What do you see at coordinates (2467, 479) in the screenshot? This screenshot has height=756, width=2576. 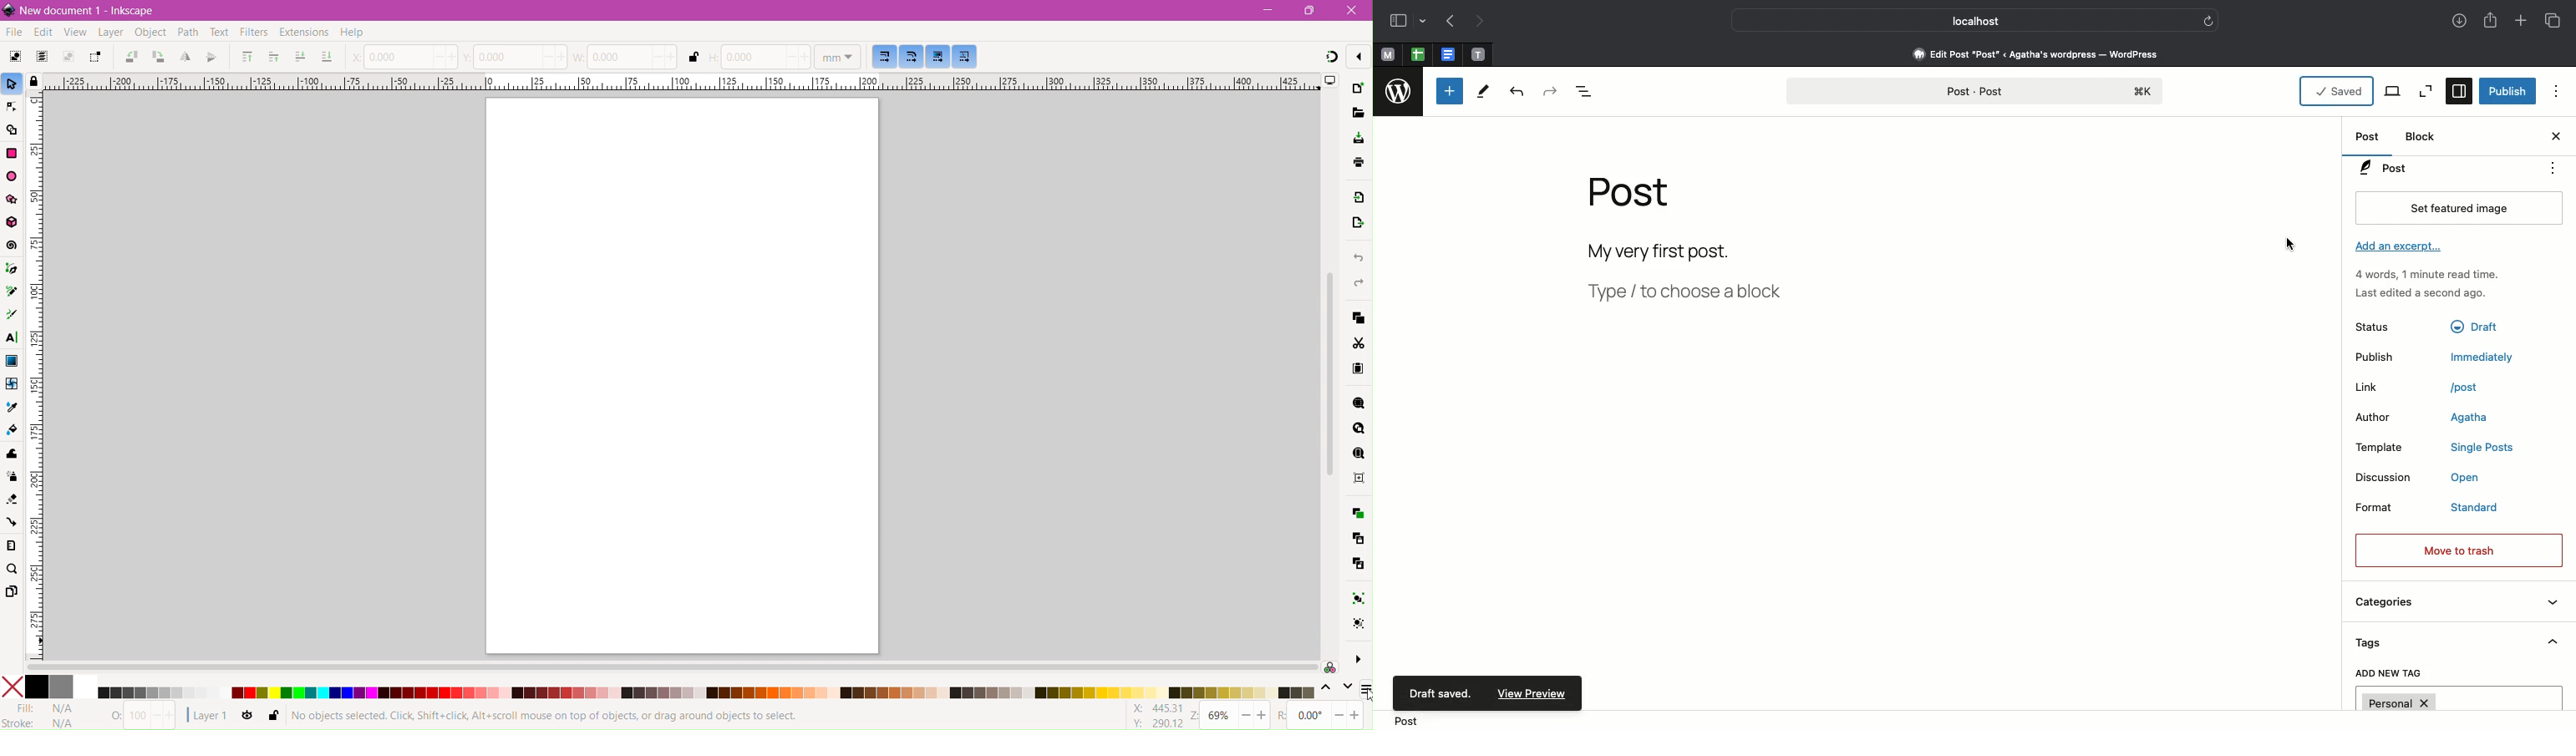 I see `open` at bounding box center [2467, 479].